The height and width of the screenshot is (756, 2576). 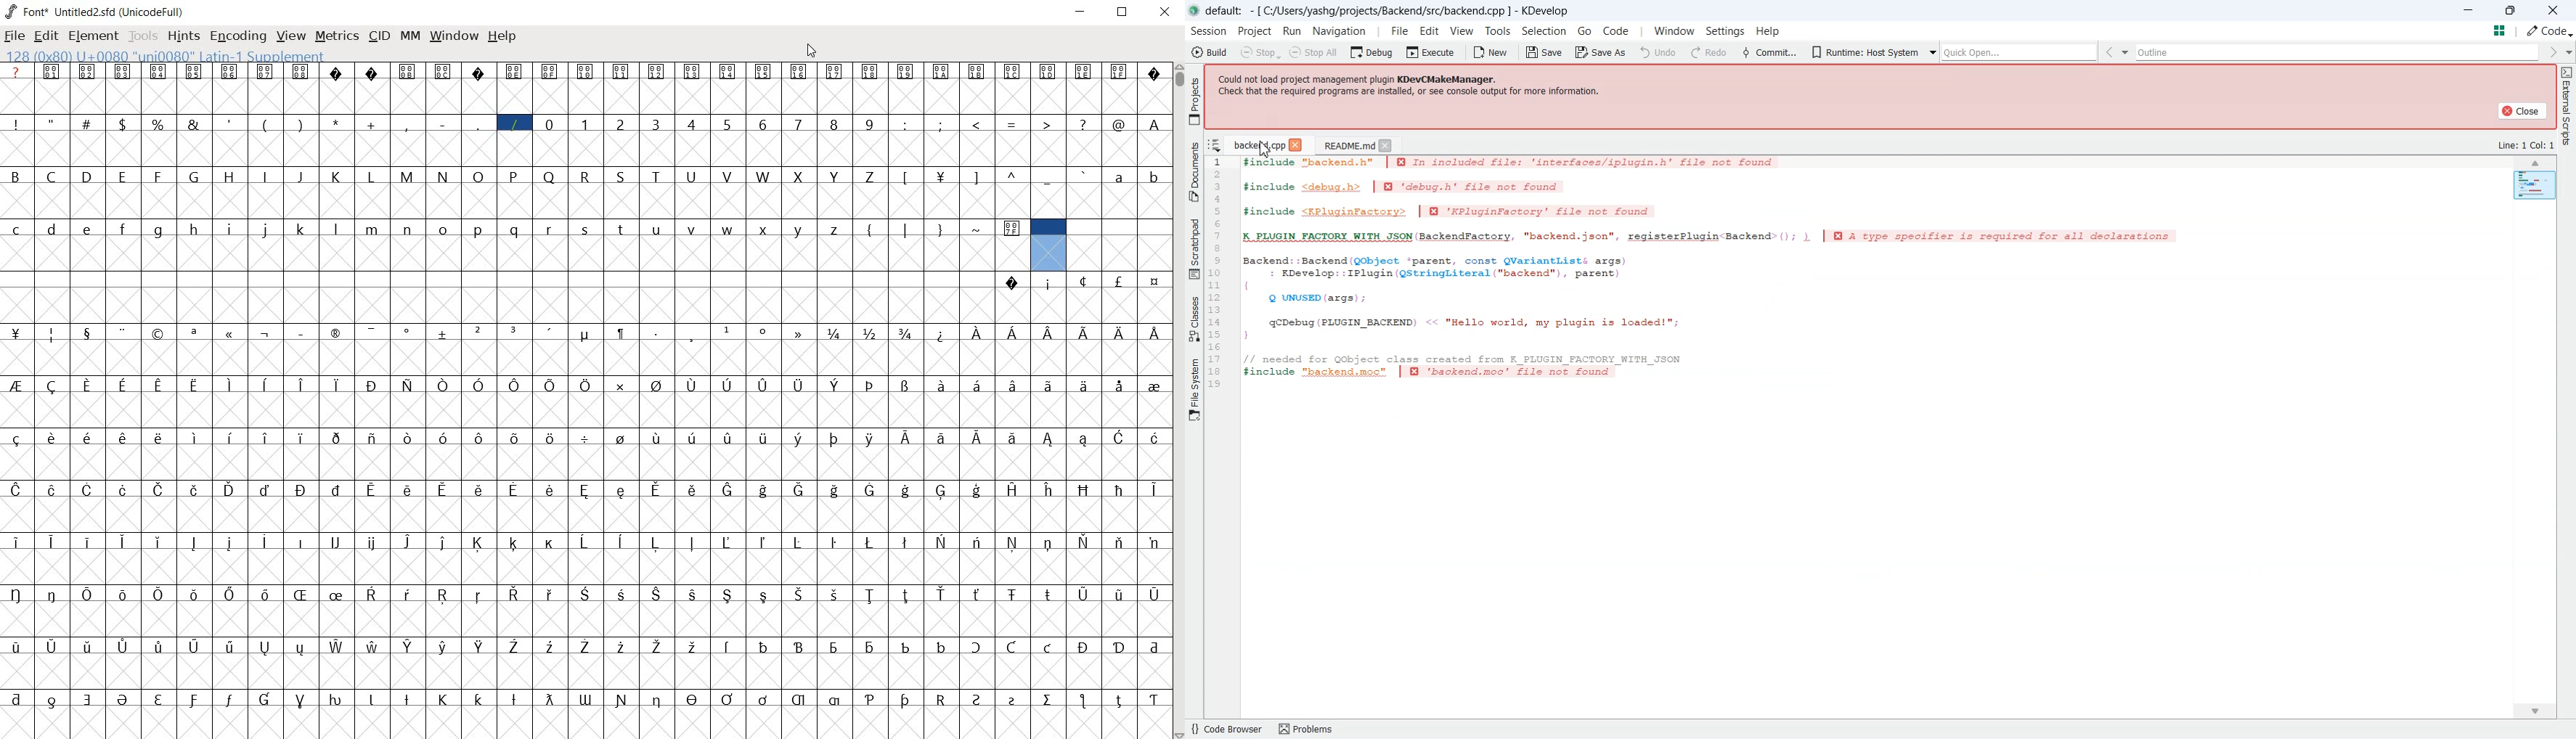 I want to click on Symbol, so click(x=798, y=384).